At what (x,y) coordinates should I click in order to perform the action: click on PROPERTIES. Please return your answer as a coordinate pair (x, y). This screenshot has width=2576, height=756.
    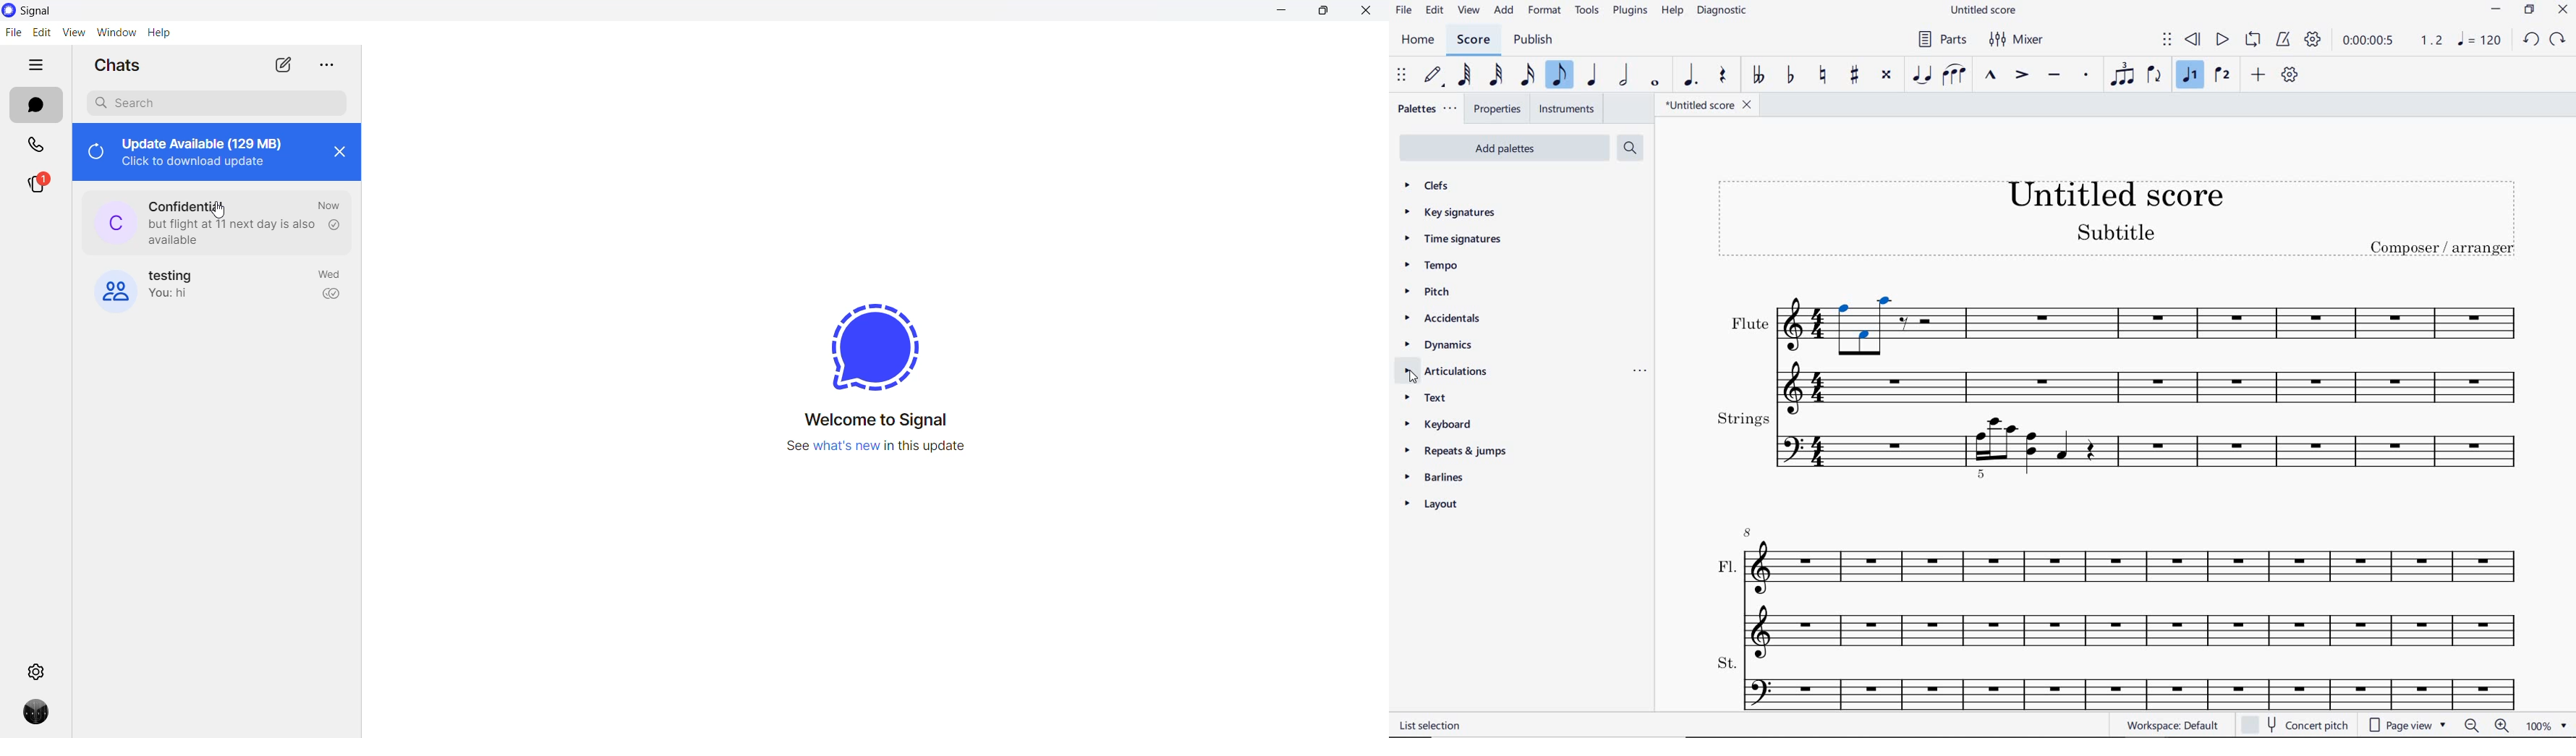
    Looking at the image, I should click on (1500, 107).